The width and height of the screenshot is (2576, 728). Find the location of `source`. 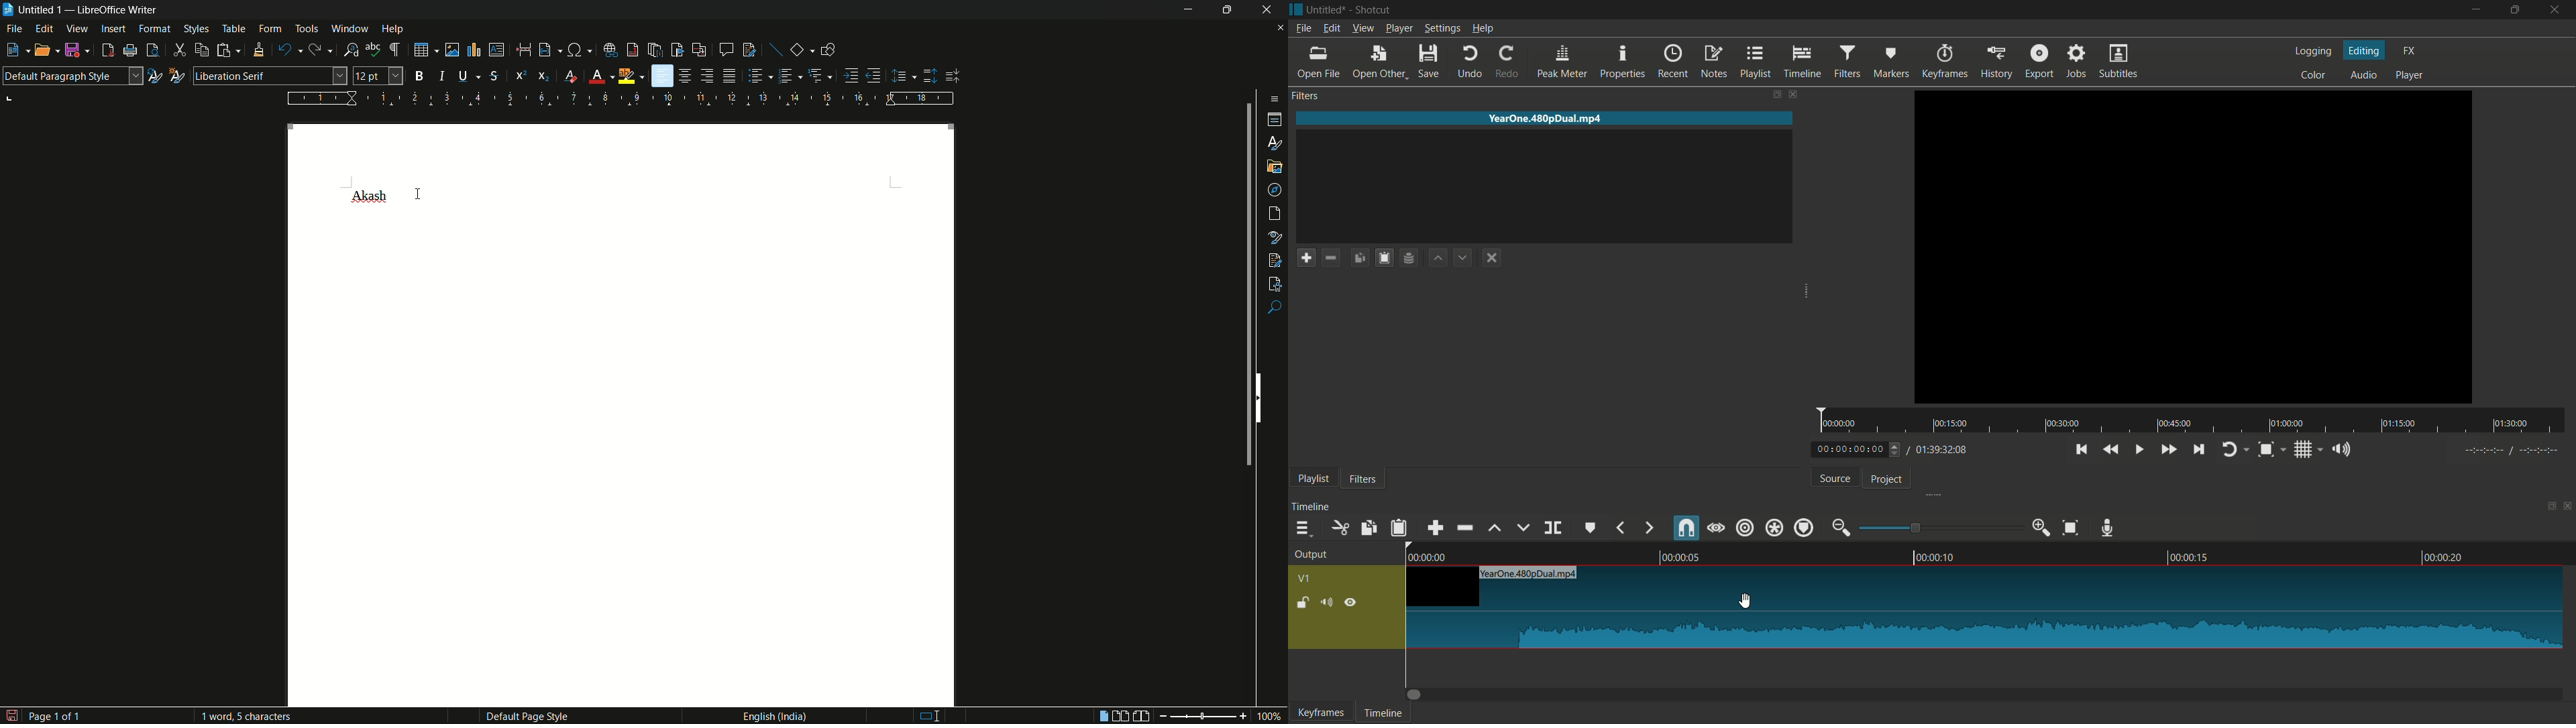

source is located at coordinates (1834, 480).